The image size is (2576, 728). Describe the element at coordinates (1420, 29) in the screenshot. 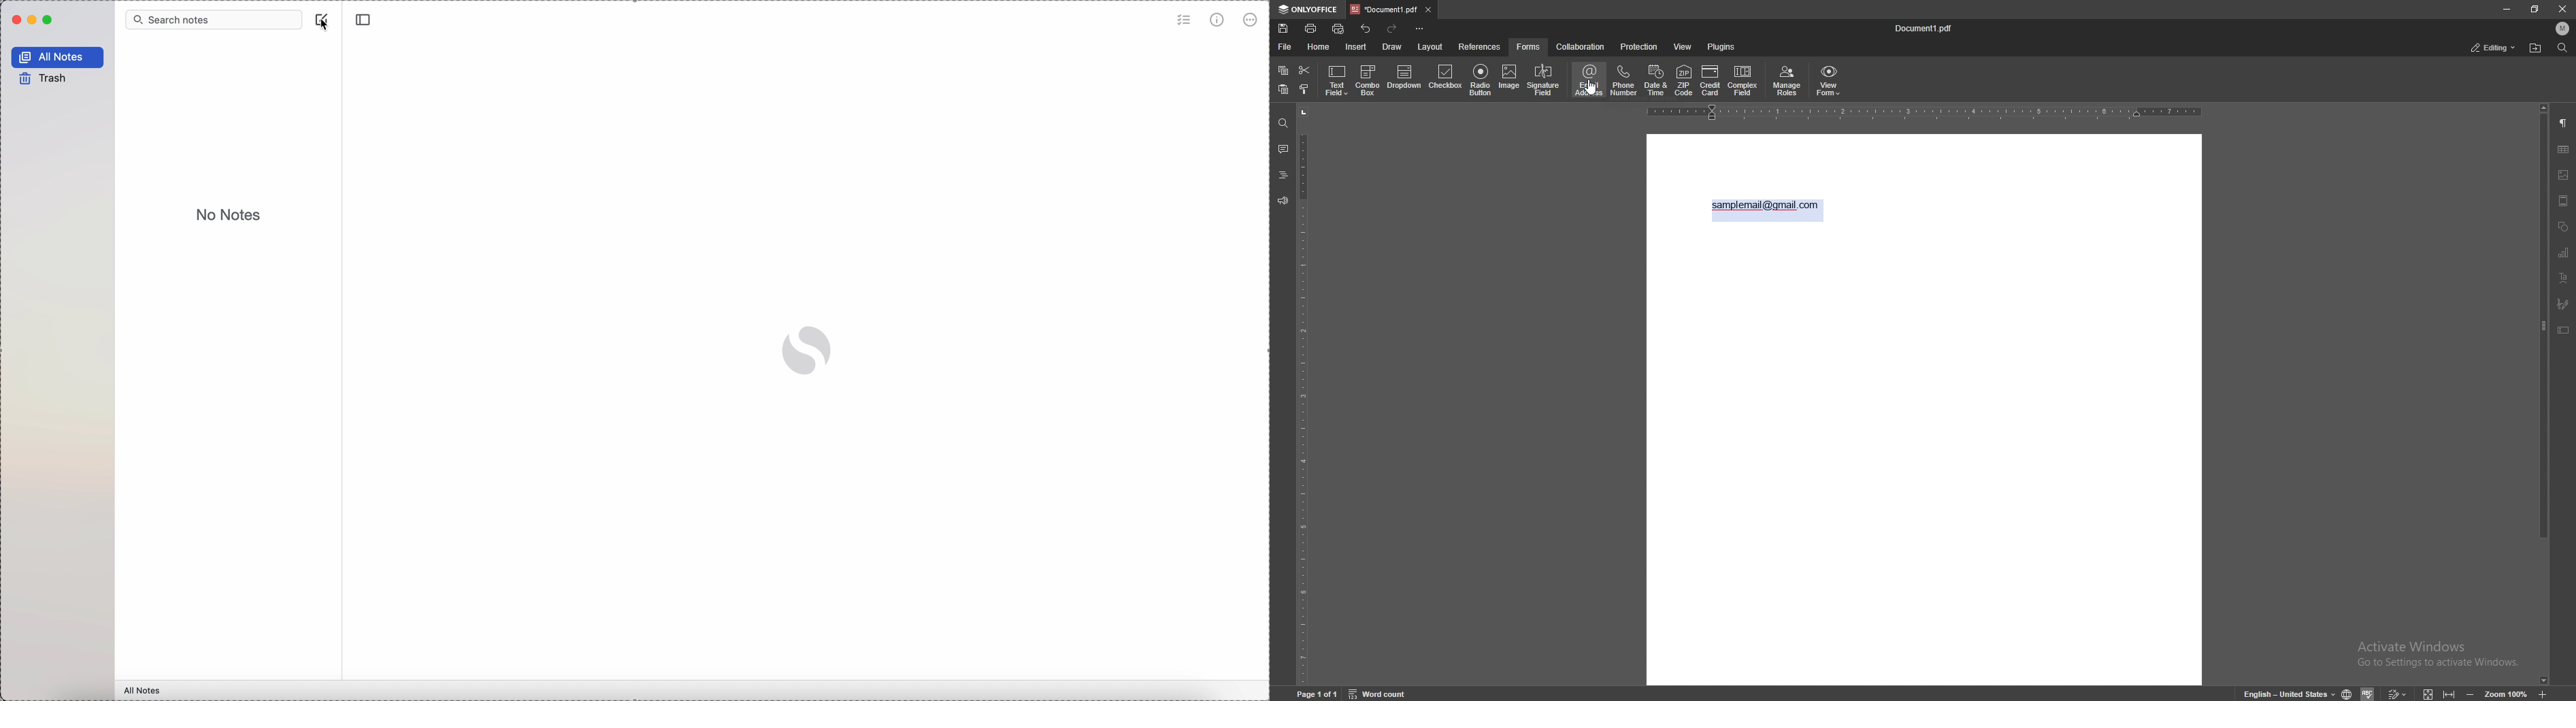

I see `customize toolbar` at that location.